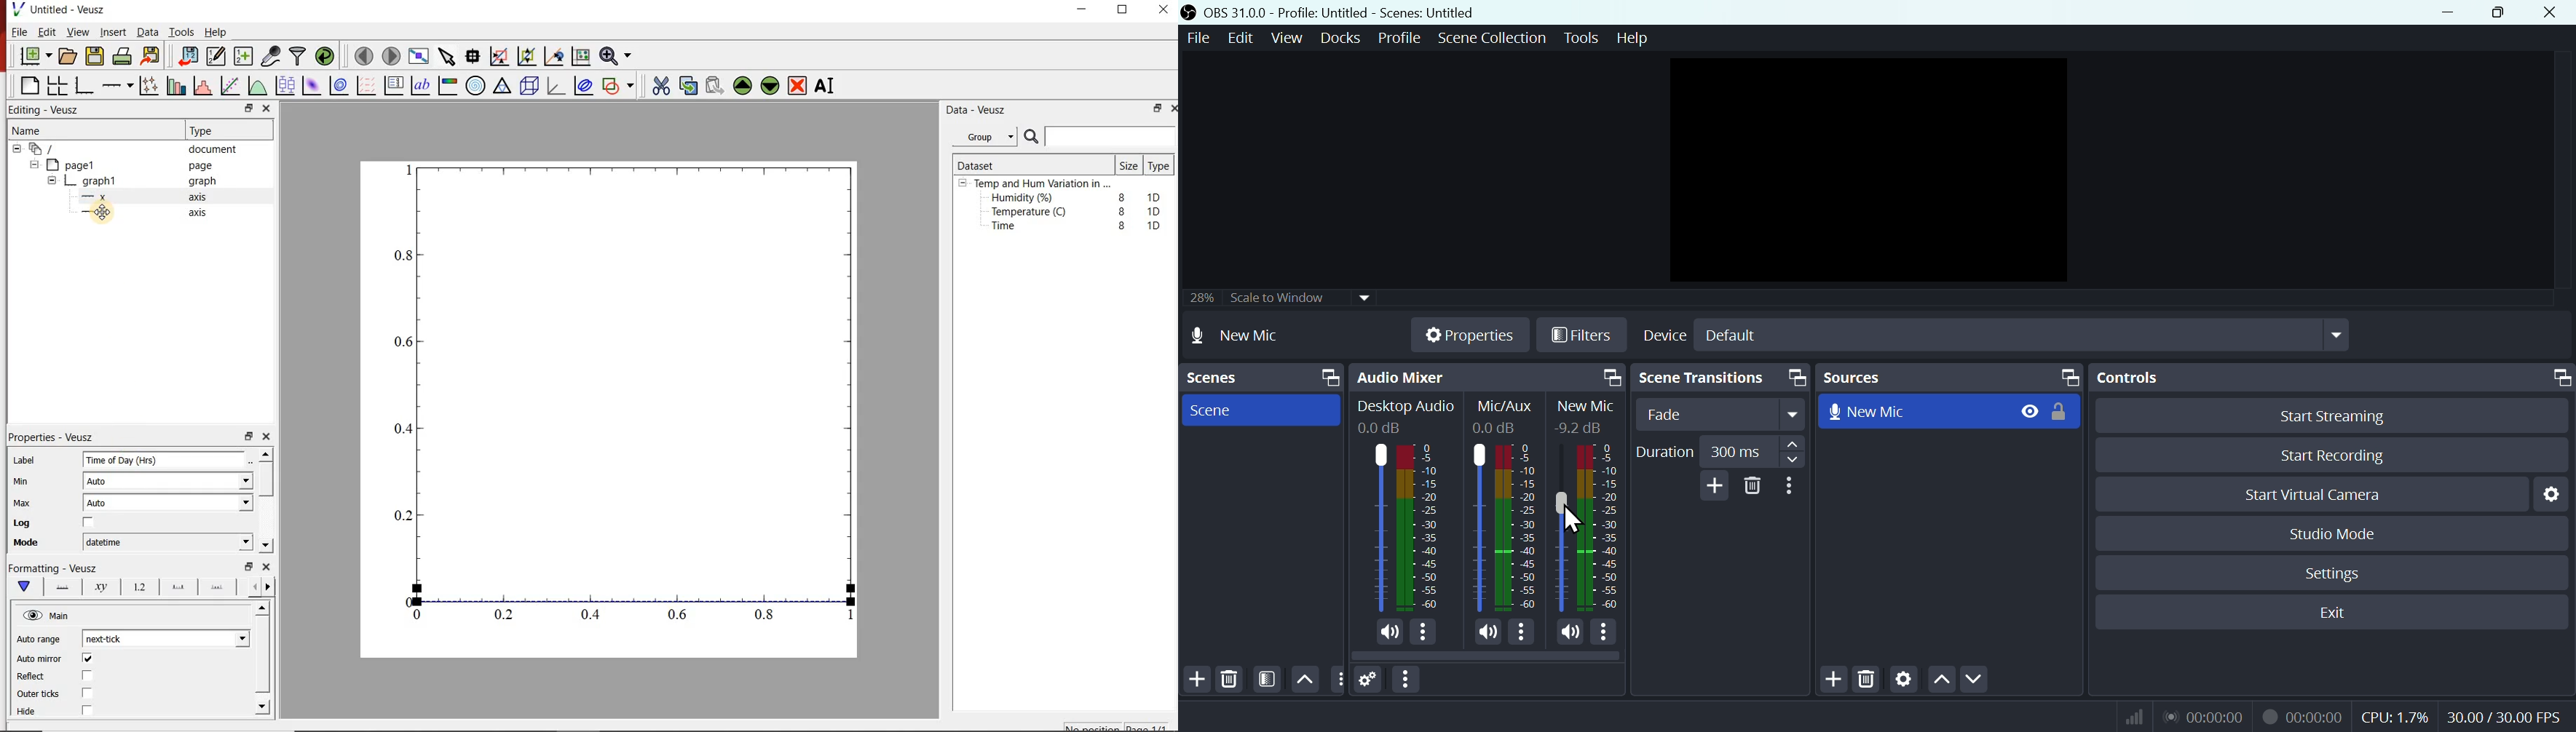 This screenshot has width=2576, height=756. What do you see at coordinates (2304, 716) in the screenshot?
I see `Recording Status` at bounding box center [2304, 716].